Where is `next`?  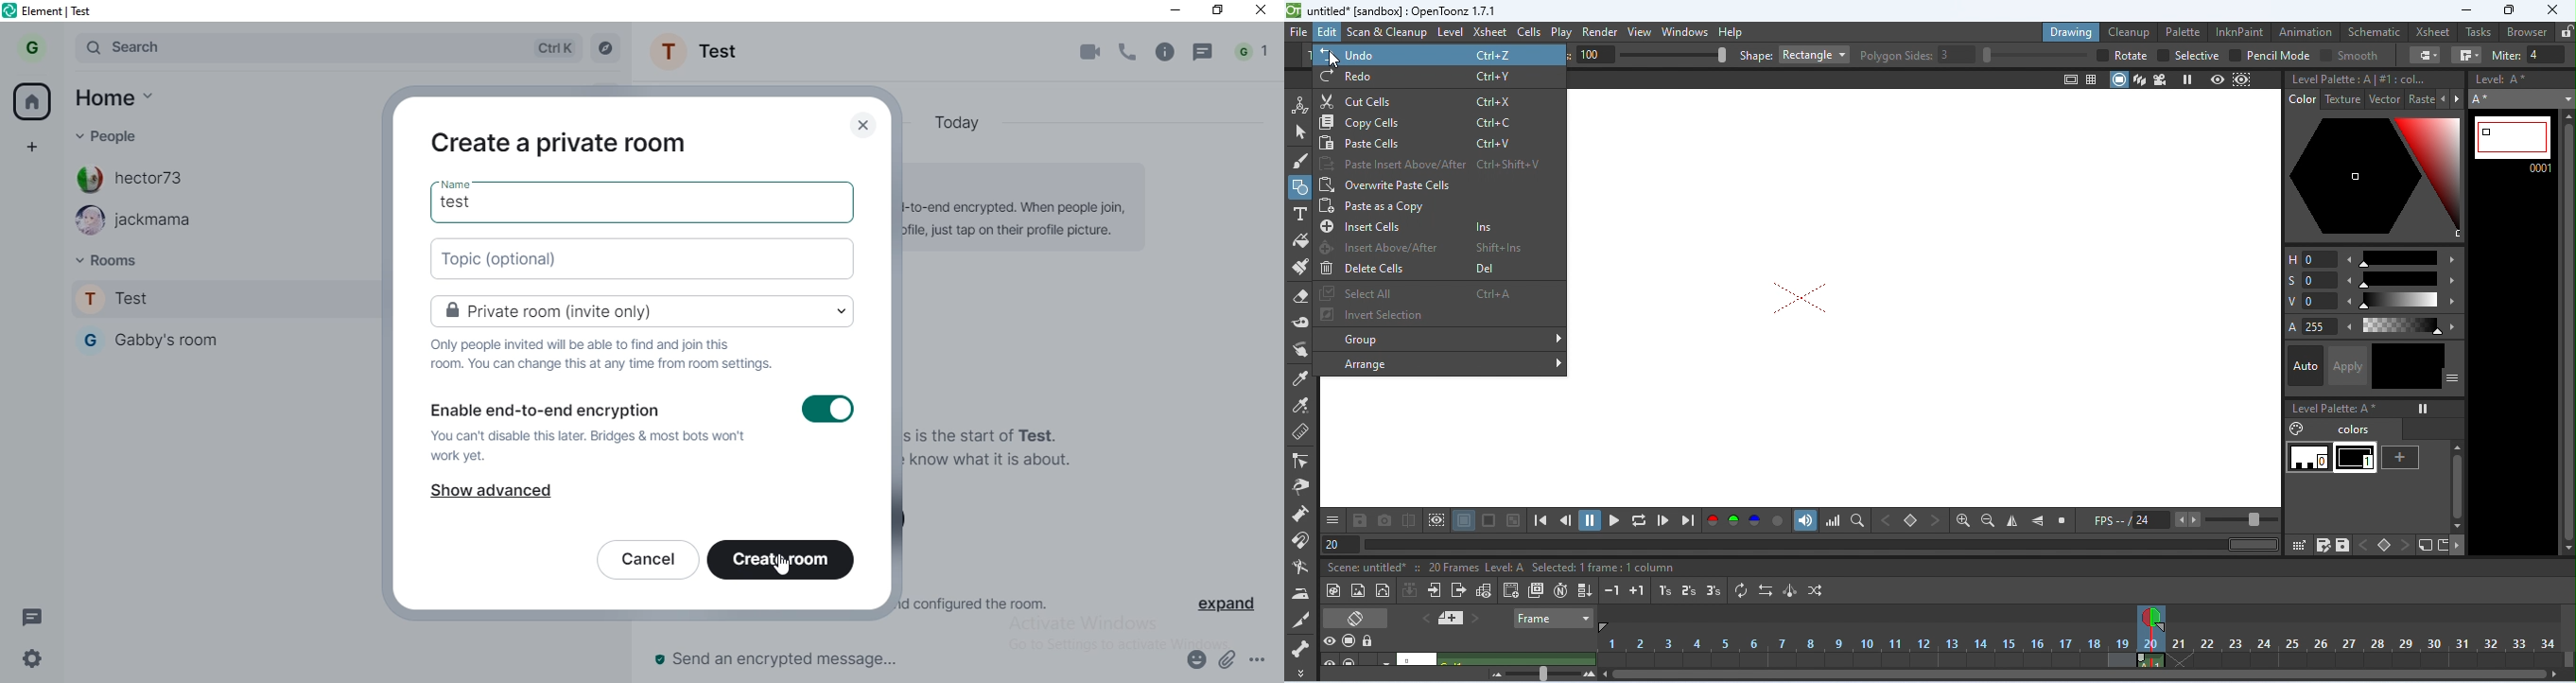
next is located at coordinates (2462, 99).